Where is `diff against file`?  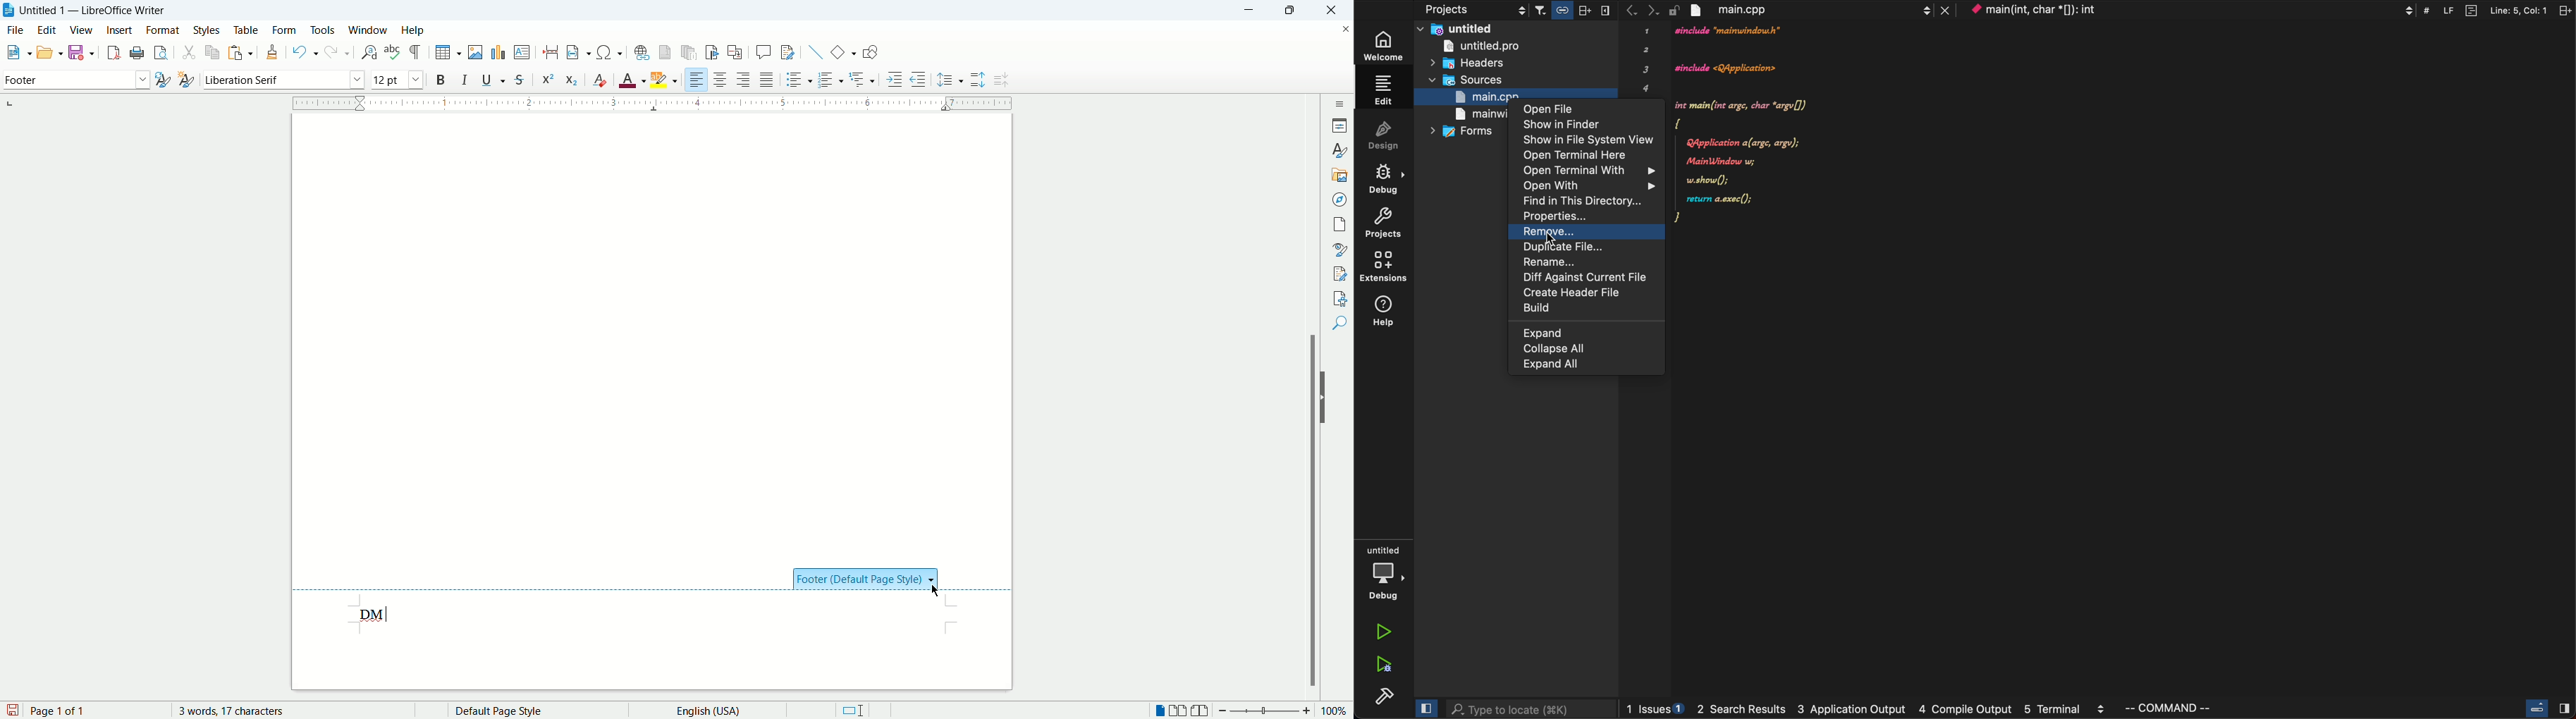
diff against file is located at coordinates (1583, 278).